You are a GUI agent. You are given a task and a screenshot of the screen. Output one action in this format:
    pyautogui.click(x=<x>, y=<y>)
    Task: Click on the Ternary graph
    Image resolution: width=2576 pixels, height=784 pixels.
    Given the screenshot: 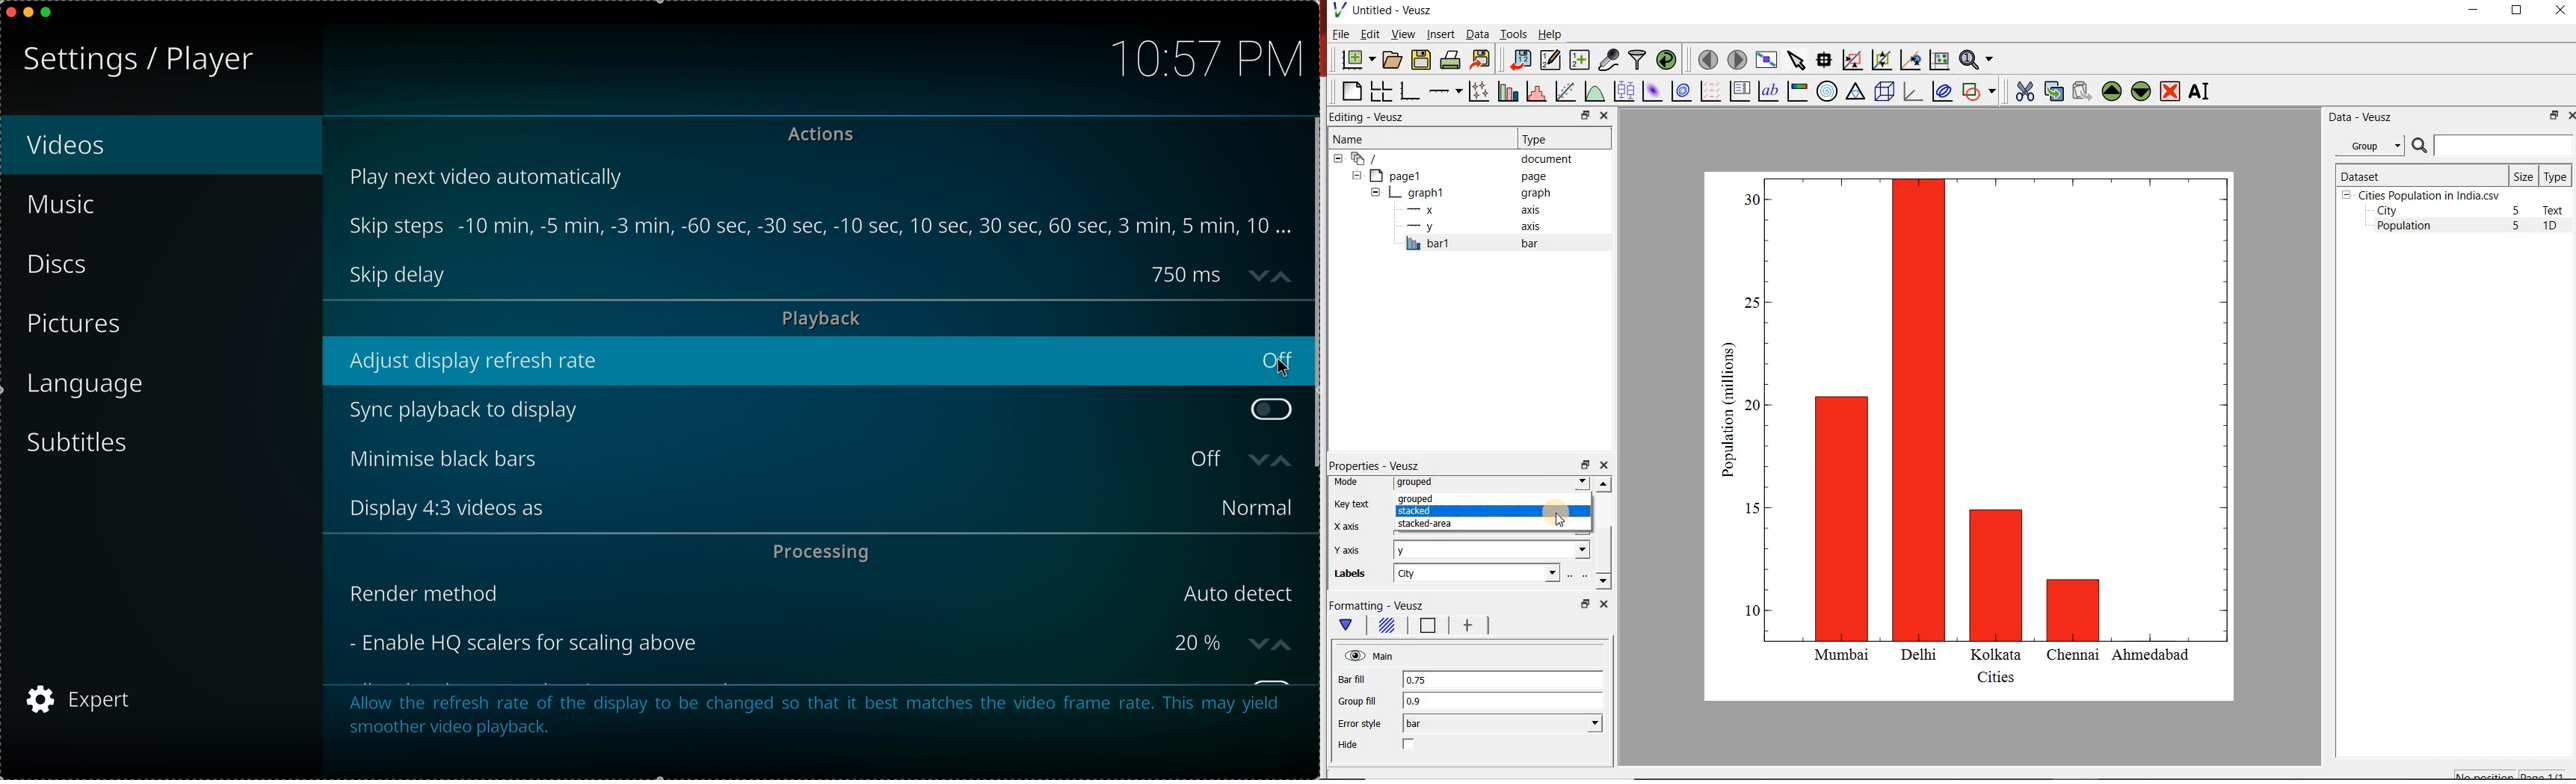 What is the action you would take?
    pyautogui.click(x=1855, y=92)
    